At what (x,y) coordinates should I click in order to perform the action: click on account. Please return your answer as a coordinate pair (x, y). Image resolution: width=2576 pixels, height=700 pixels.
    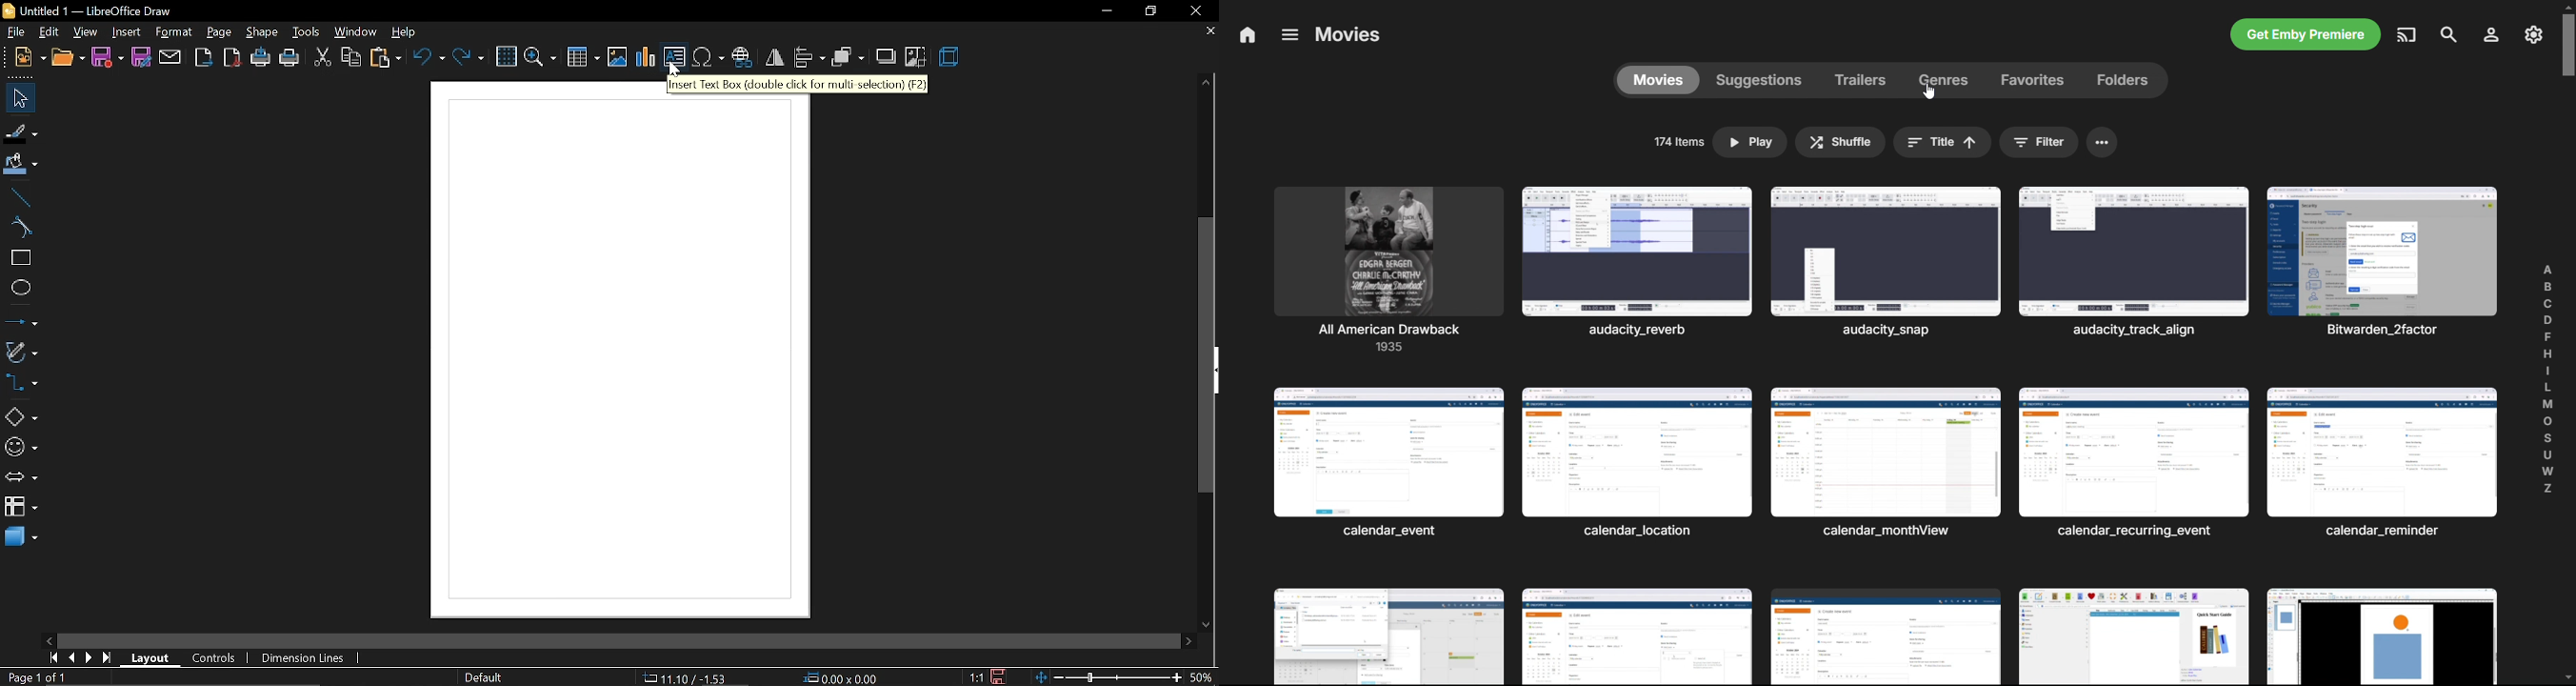
    Looking at the image, I should click on (2490, 35).